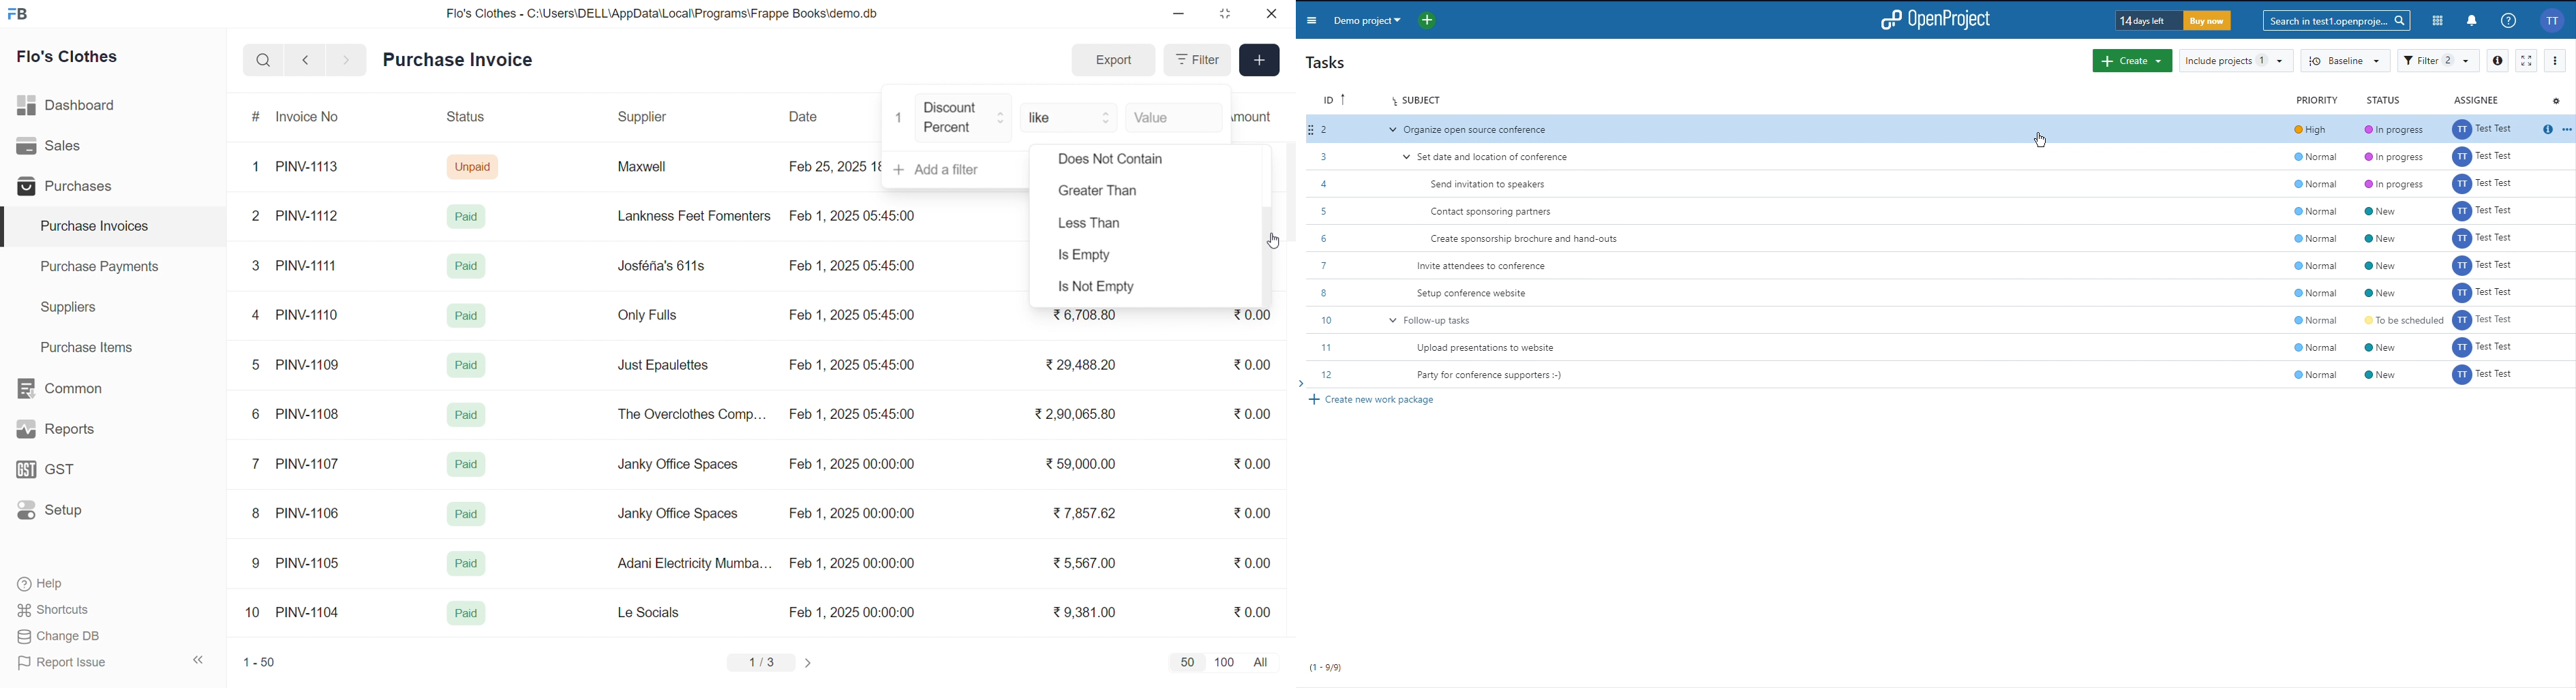 Image resolution: width=2576 pixels, height=700 pixels. Describe the element at coordinates (900, 118) in the screenshot. I see `1` at that location.